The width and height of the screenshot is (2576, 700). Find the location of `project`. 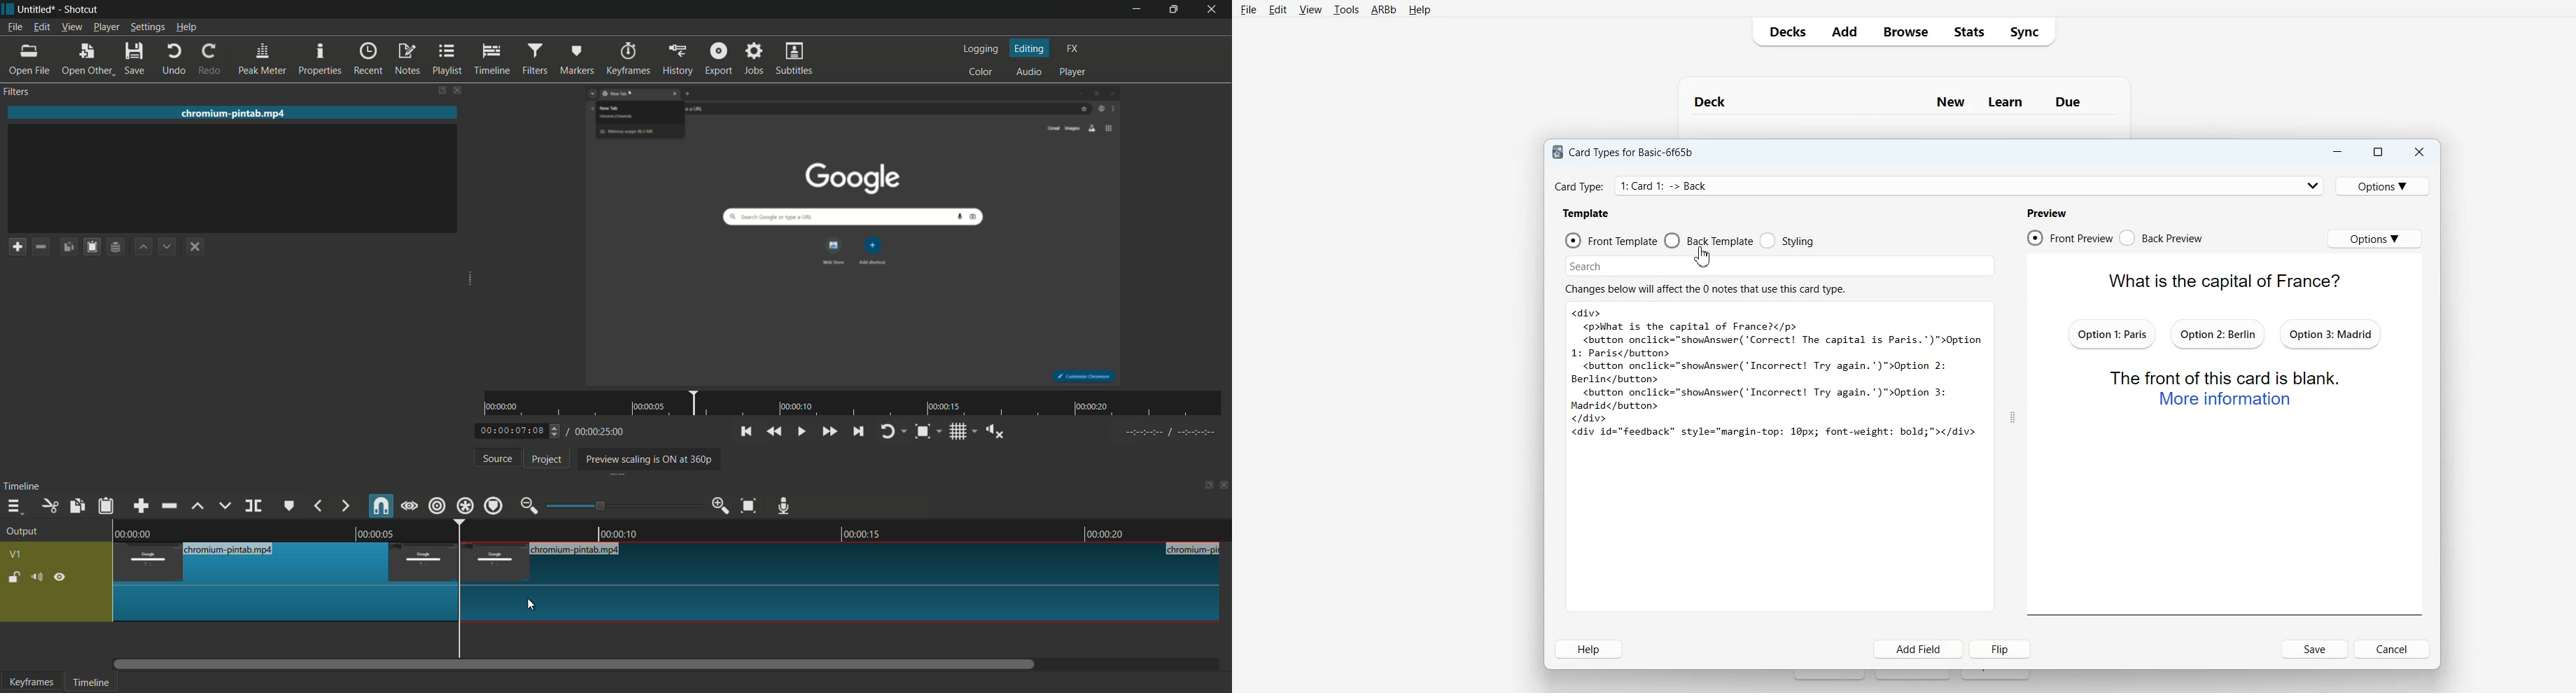

project is located at coordinates (547, 459).